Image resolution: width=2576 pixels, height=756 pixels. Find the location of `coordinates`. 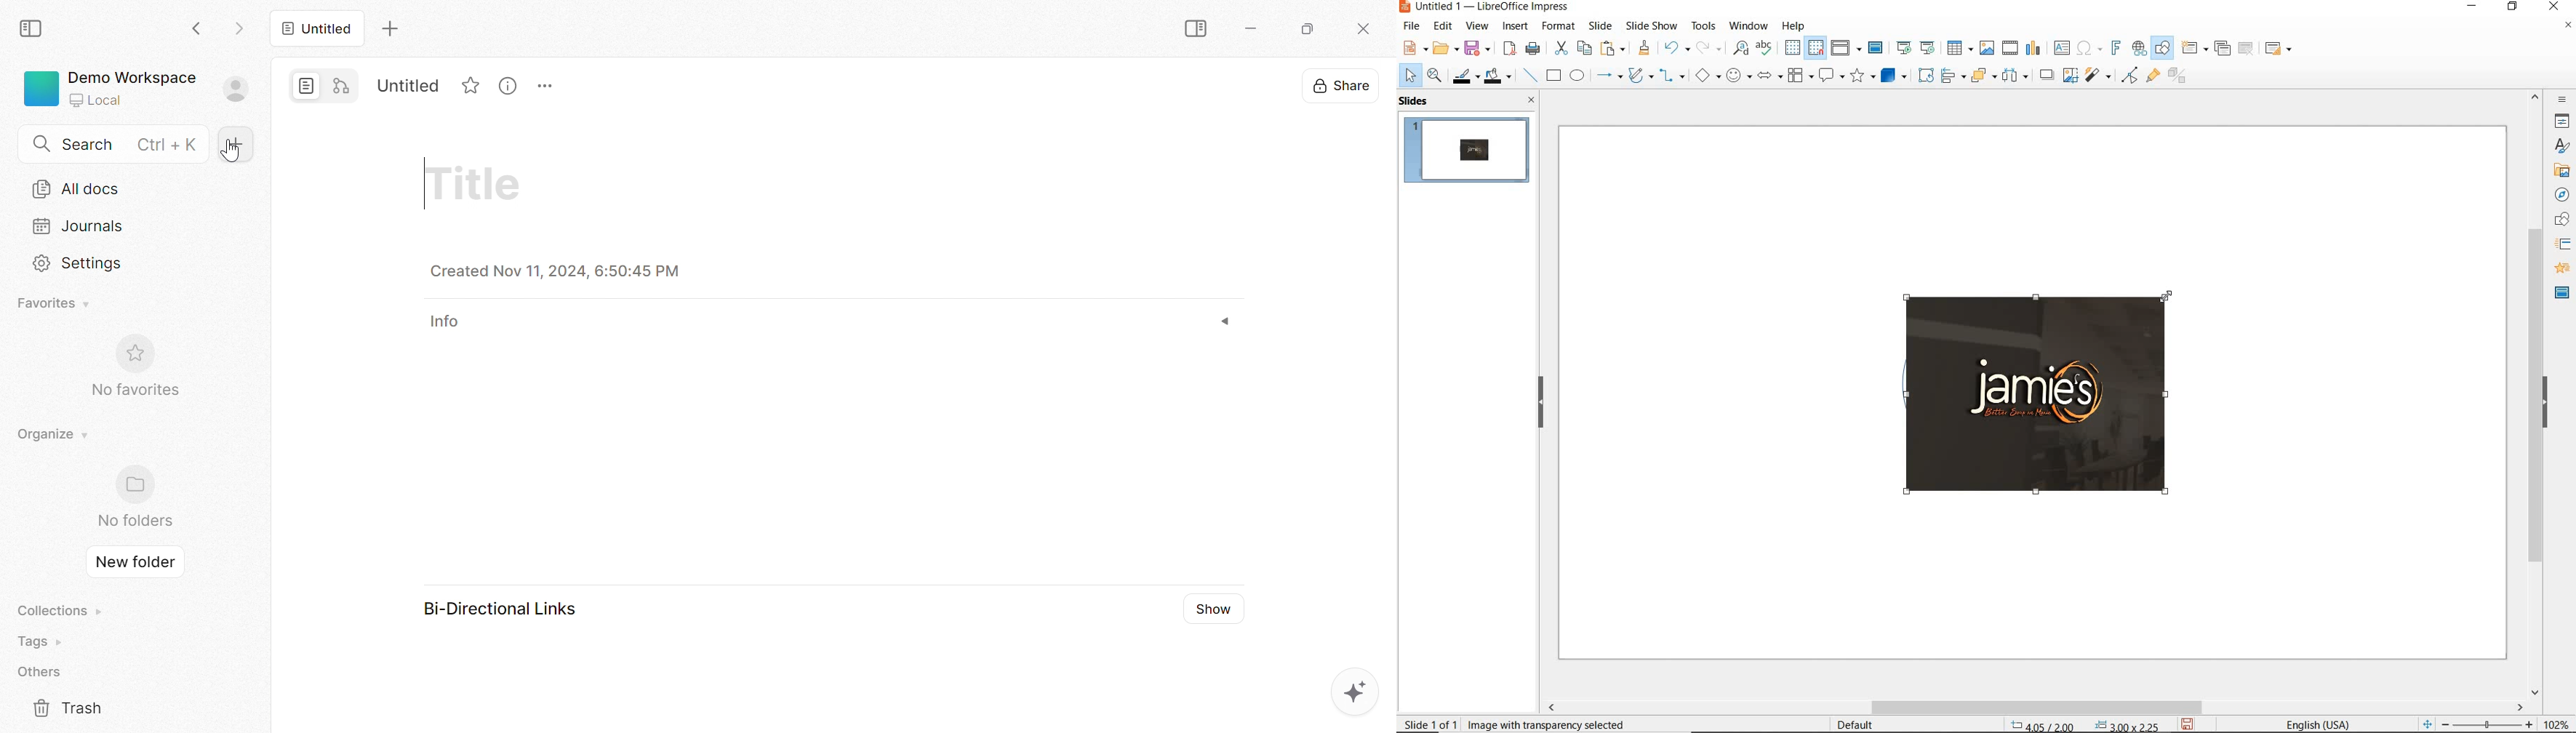

coordinates is located at coordinates (2083, 726).